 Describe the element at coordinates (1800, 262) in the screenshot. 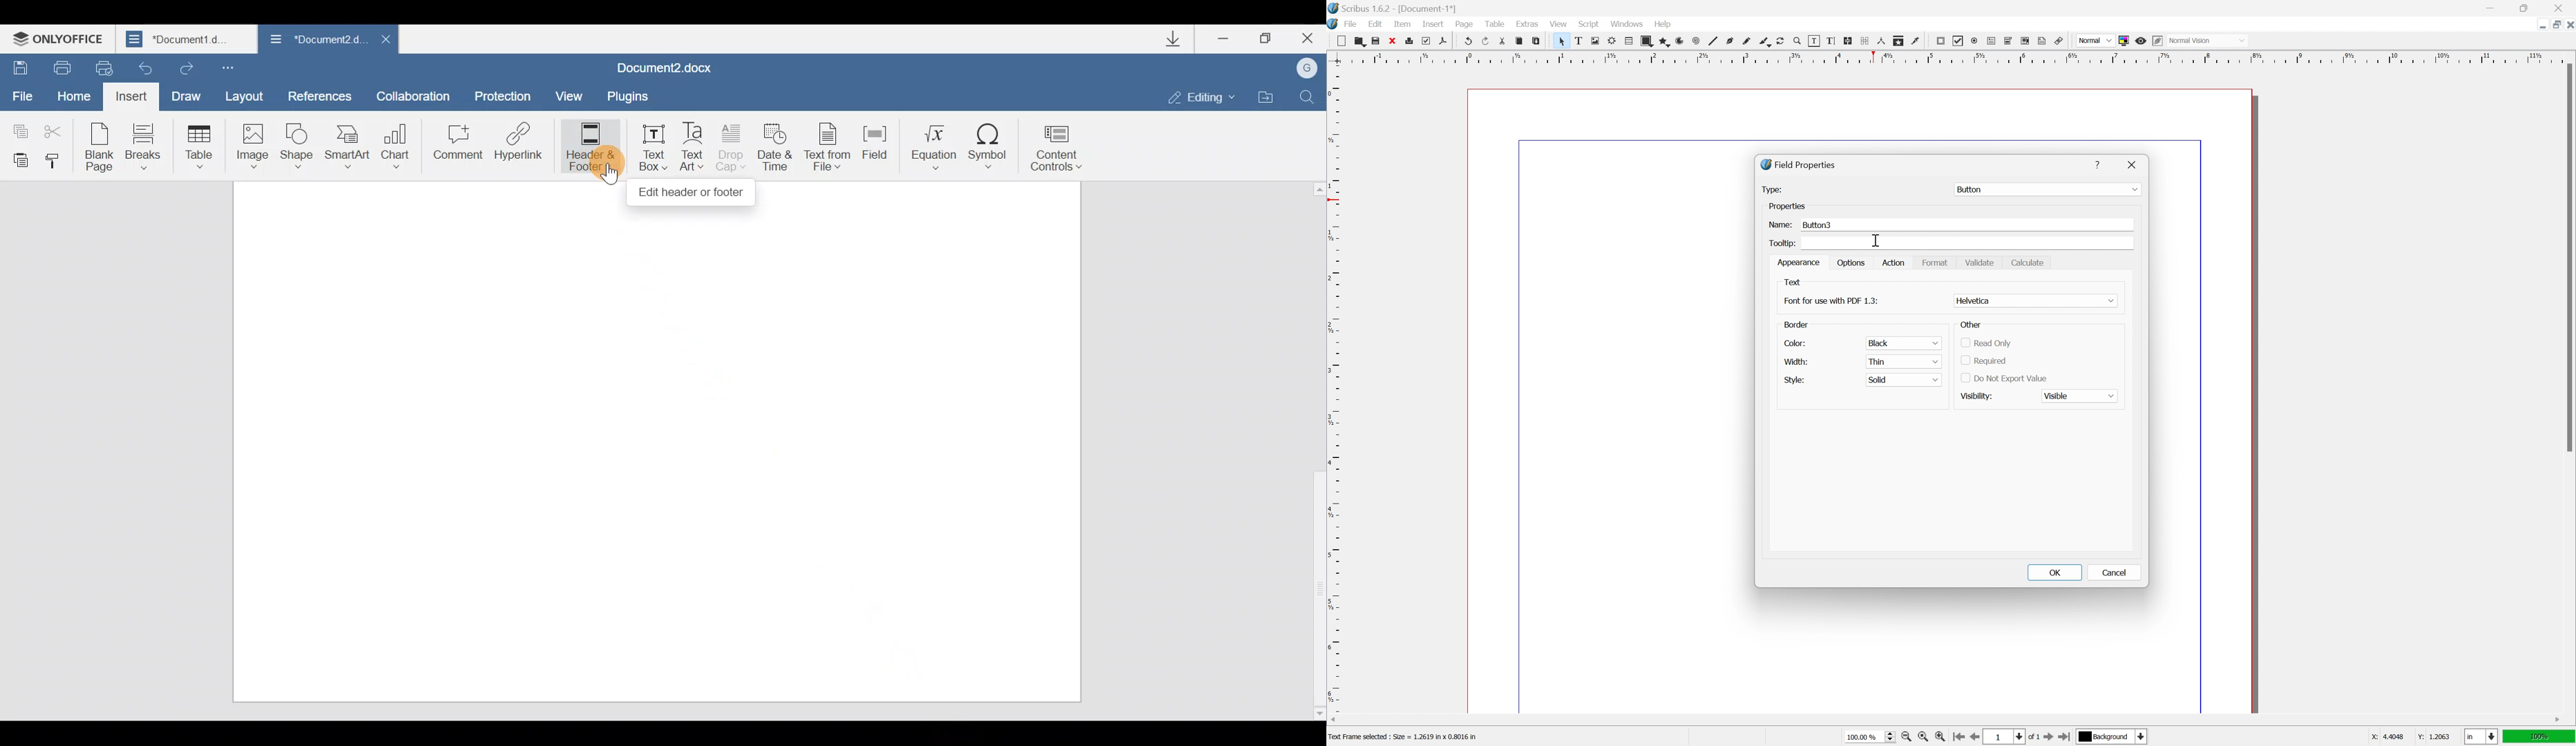

I see `appearance` at that location.